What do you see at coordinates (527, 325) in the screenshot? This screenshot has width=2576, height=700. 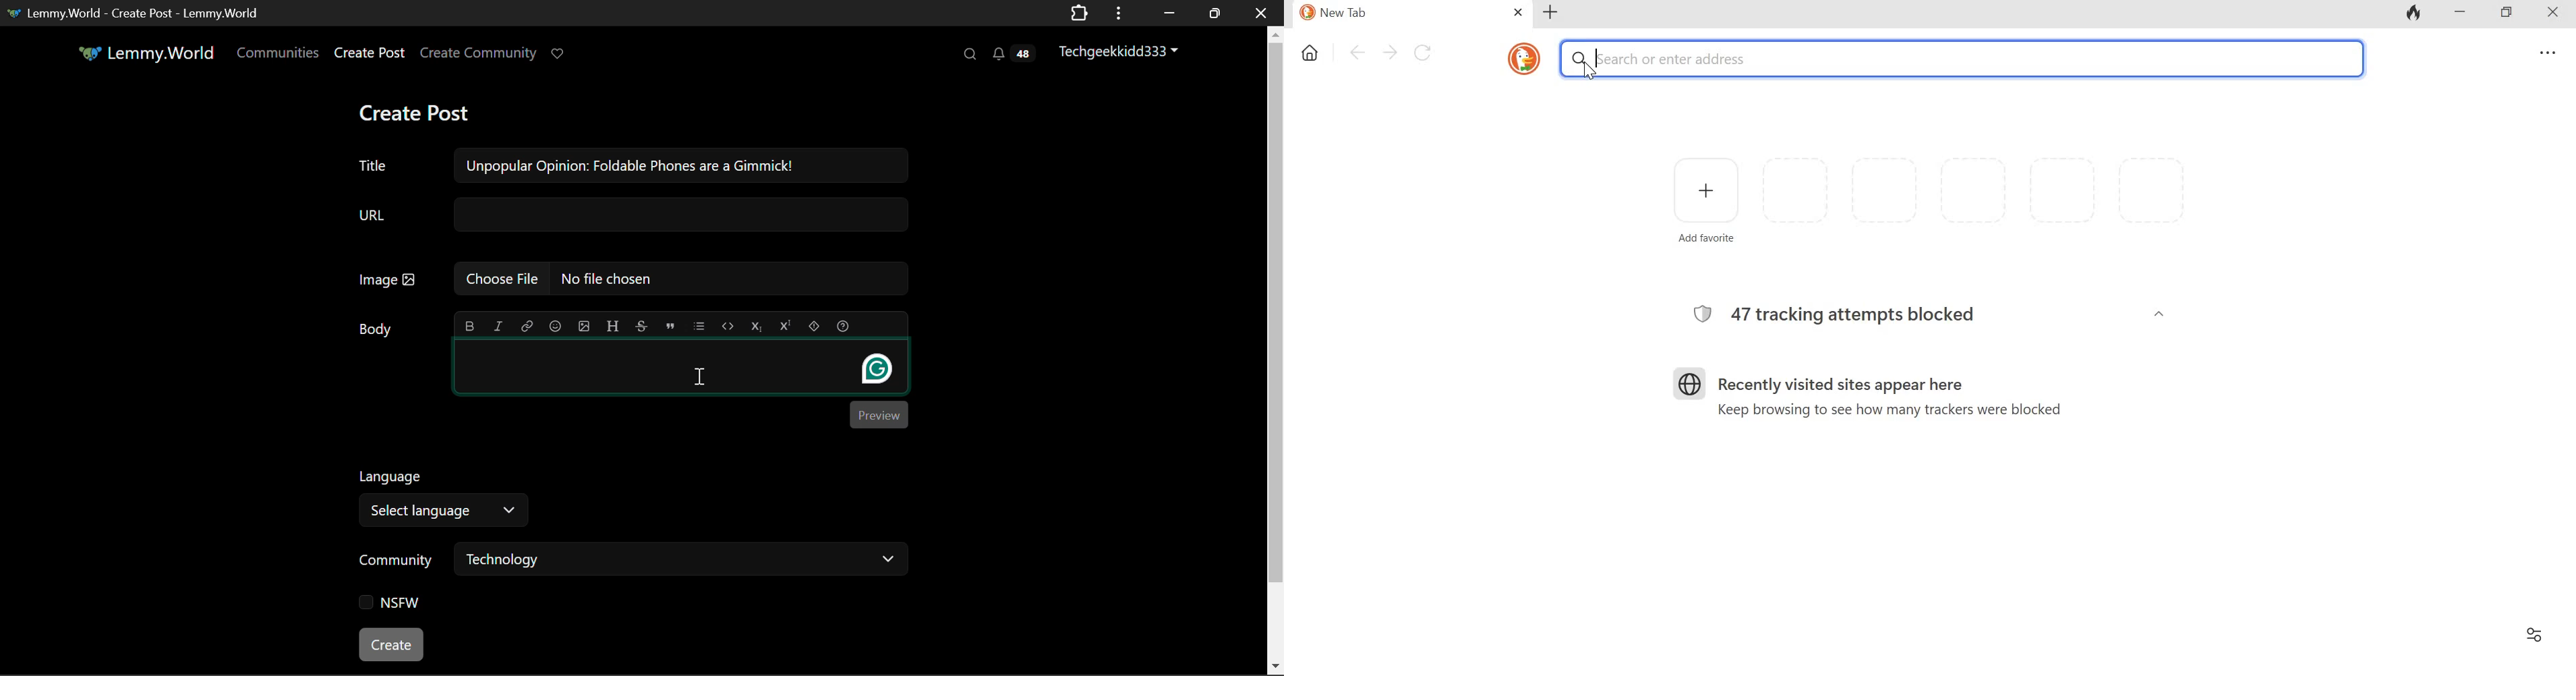 I see `link` at bounding box center [527, 325].